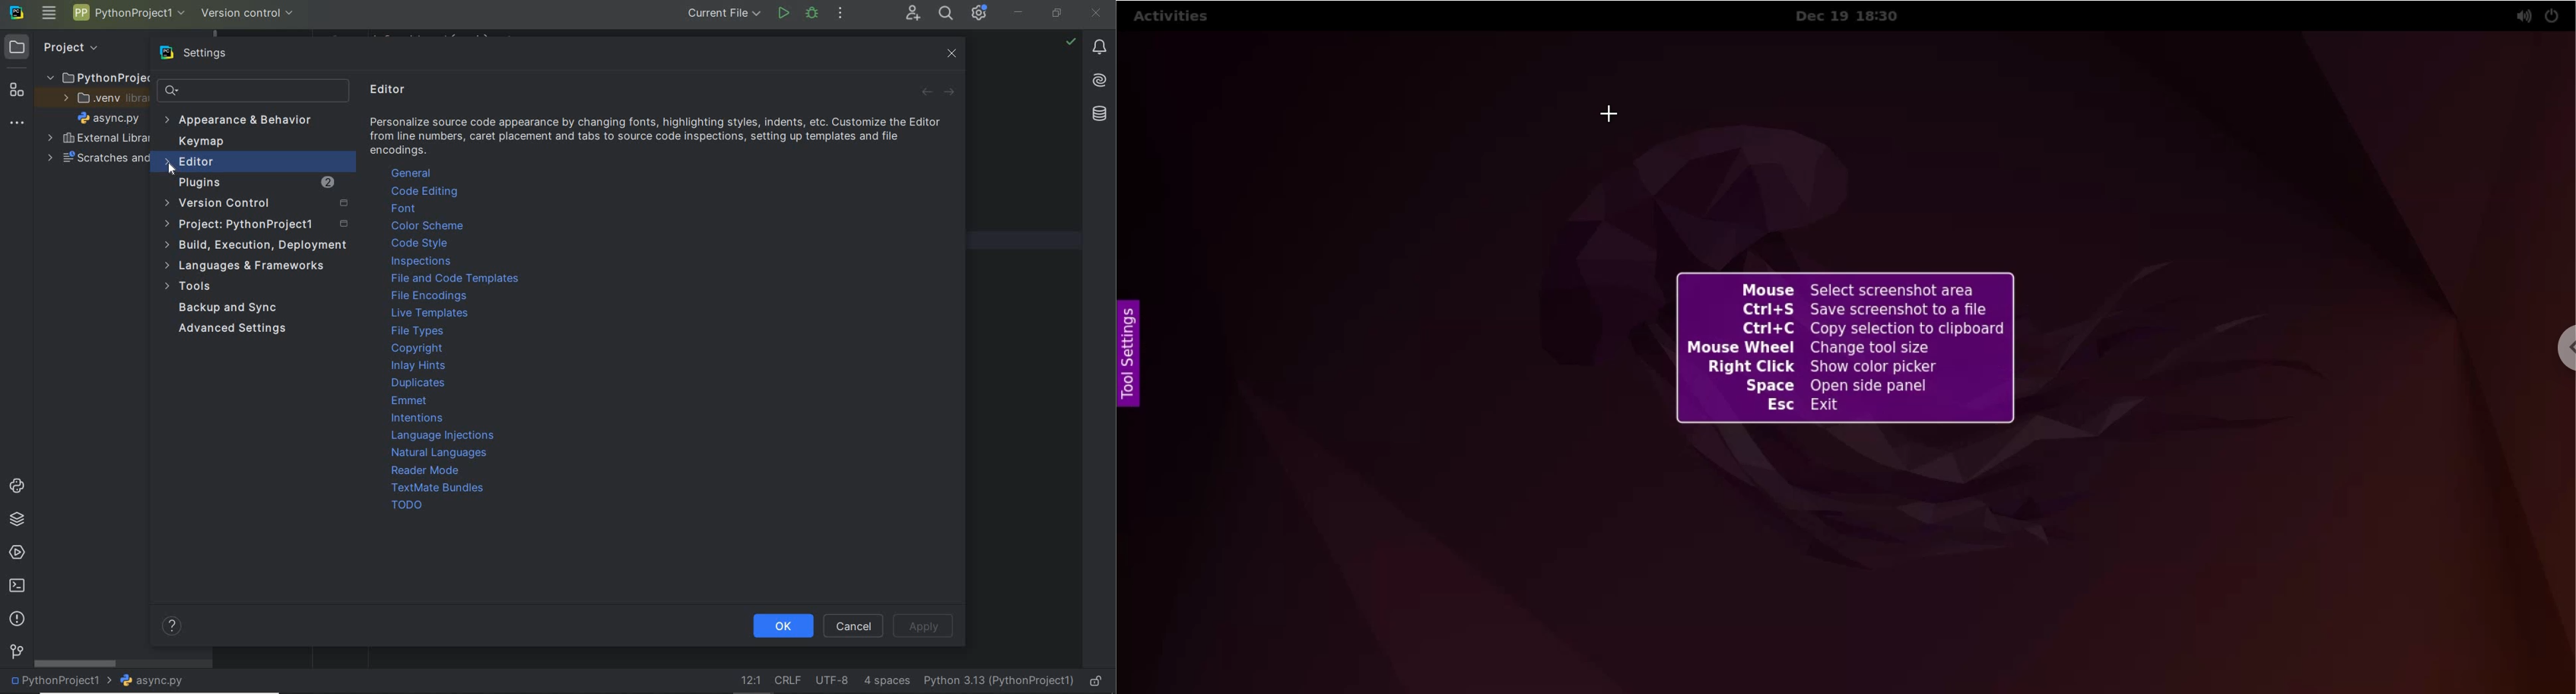 Image resolution: width=2576 pixels, height=700 pixels. What do you see at coordinates (748, 680) in the screenshot?
I see `Go to line` at bounding box center [748, 680].